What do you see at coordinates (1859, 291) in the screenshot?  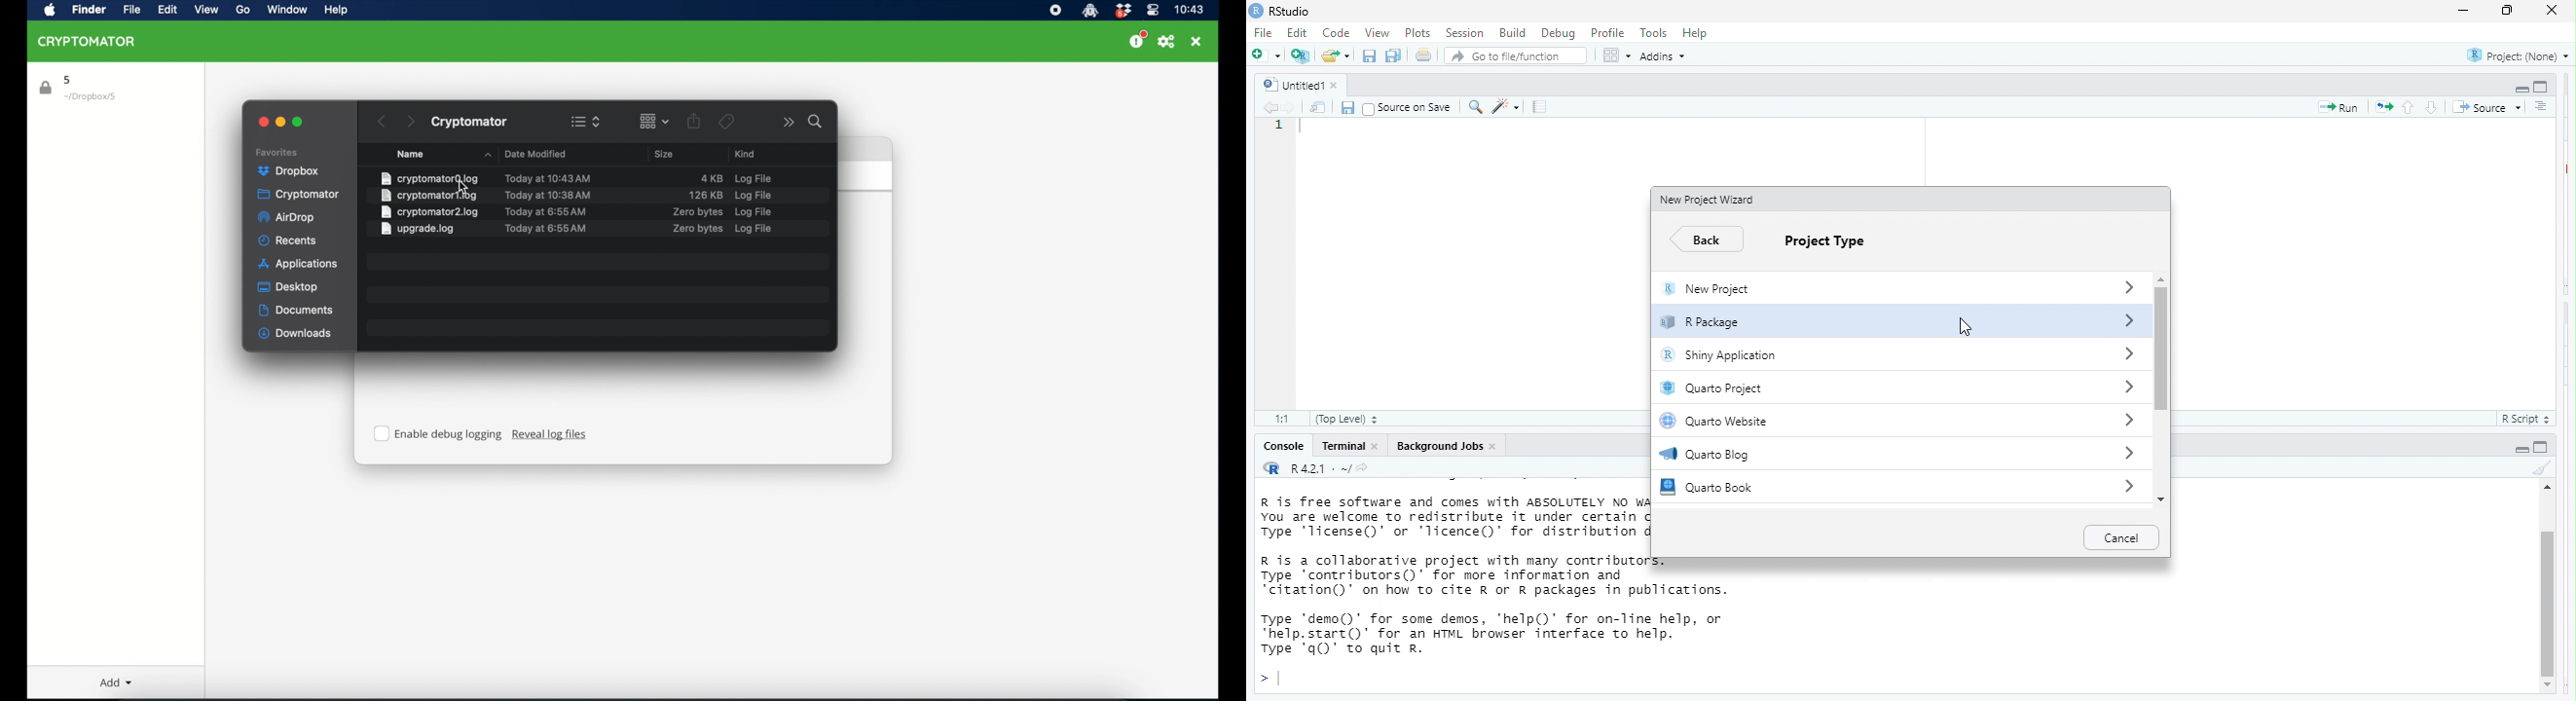 I see ` New Project` at bounding box center [1859, 291].